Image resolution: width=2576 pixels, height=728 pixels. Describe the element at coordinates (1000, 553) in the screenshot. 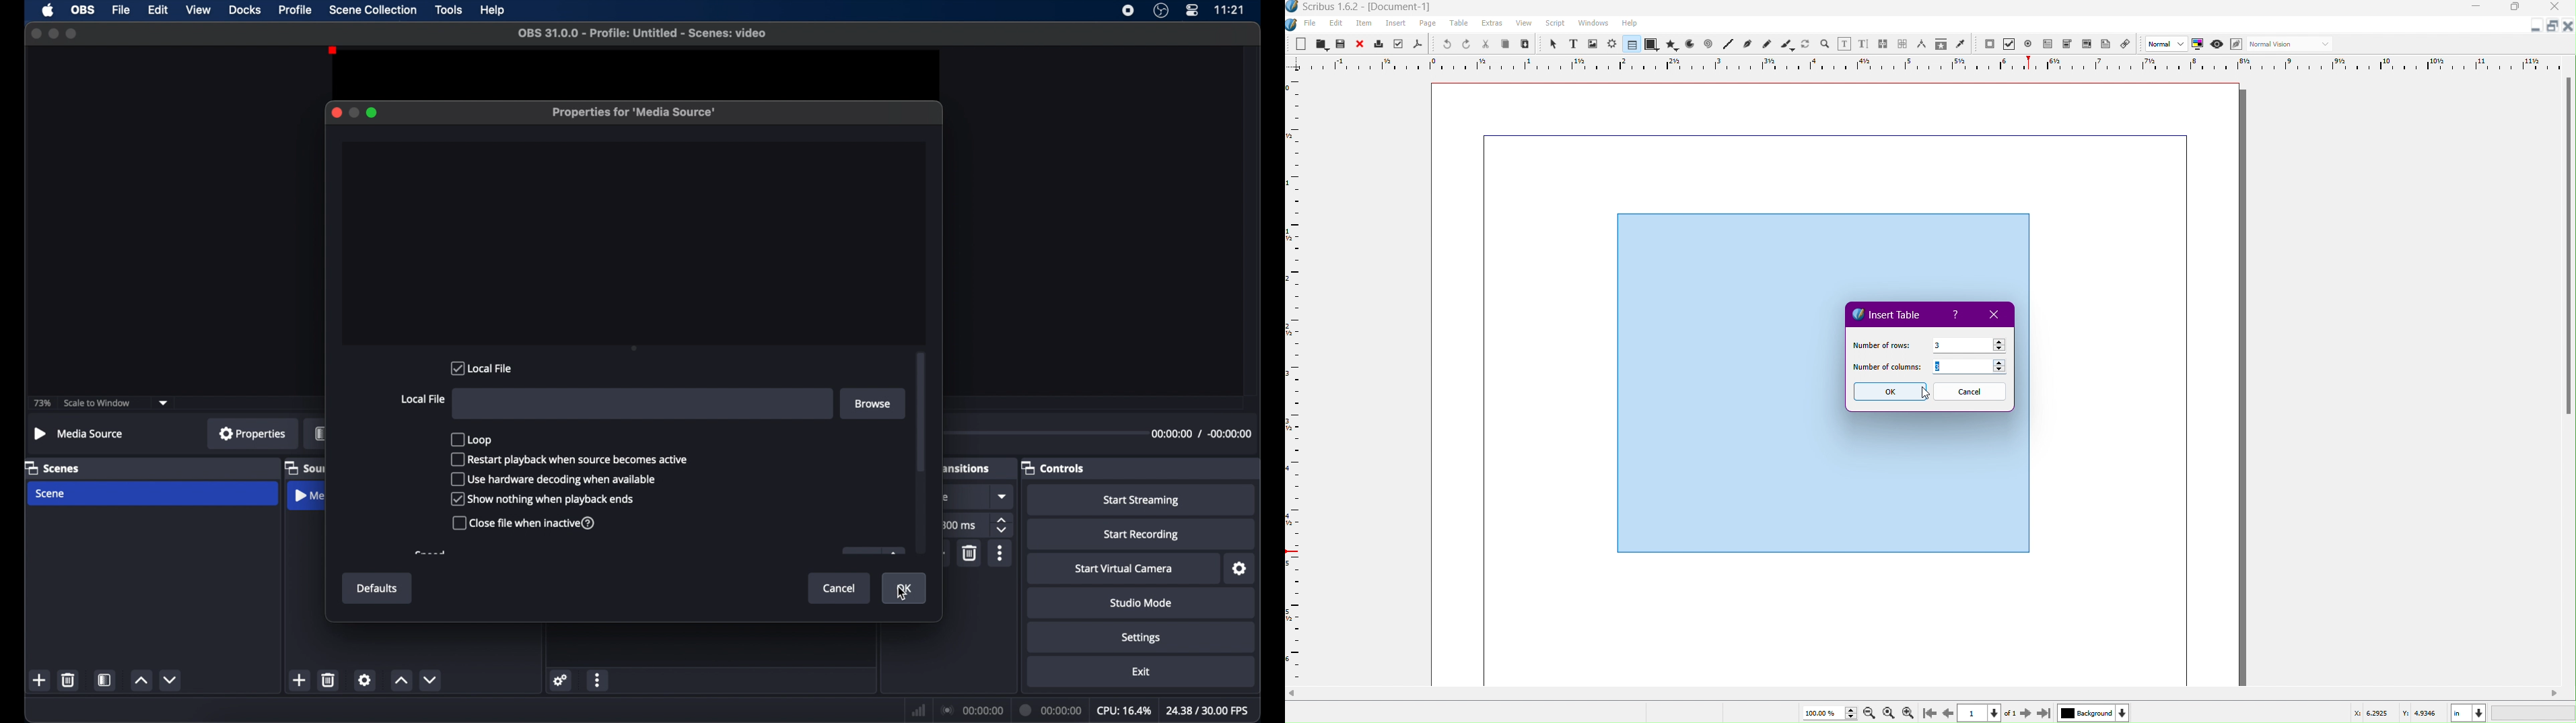

I see `more options` at that location.